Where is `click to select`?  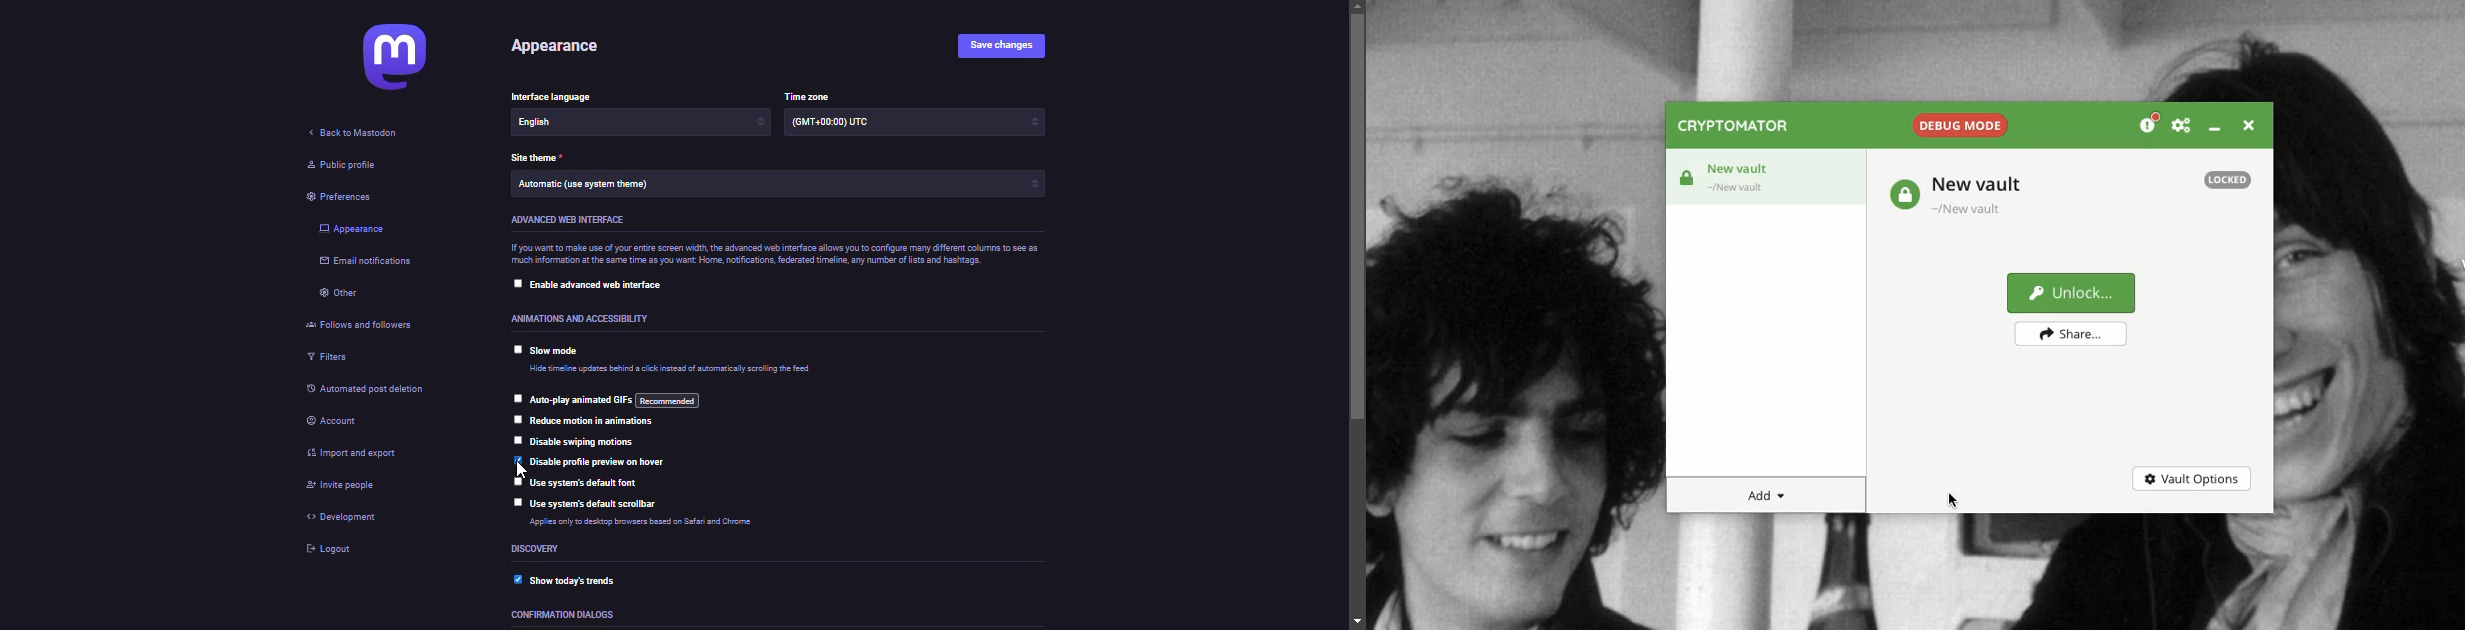 click to select is located at coordinates (517, 282).